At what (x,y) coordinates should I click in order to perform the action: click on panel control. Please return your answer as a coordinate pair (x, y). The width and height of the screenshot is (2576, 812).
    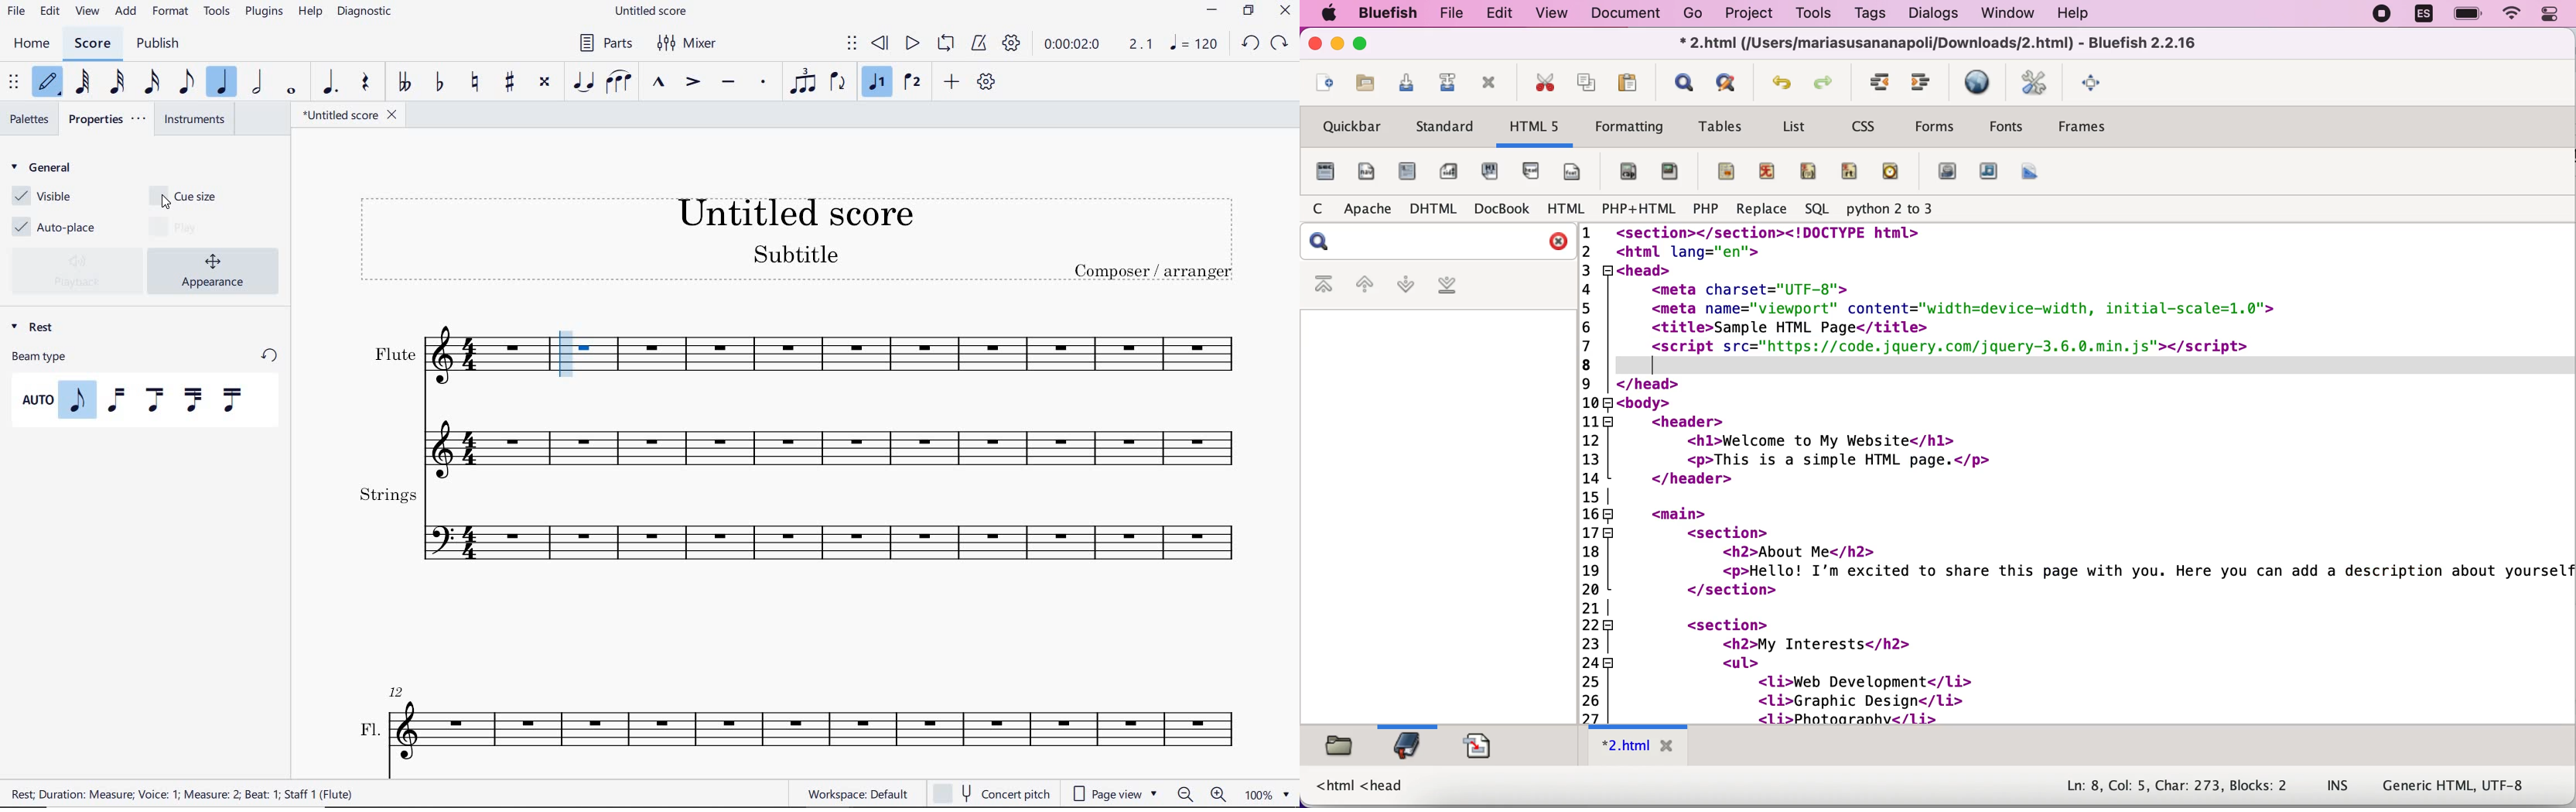
    Looking at the image, I should click on (2550, 15).